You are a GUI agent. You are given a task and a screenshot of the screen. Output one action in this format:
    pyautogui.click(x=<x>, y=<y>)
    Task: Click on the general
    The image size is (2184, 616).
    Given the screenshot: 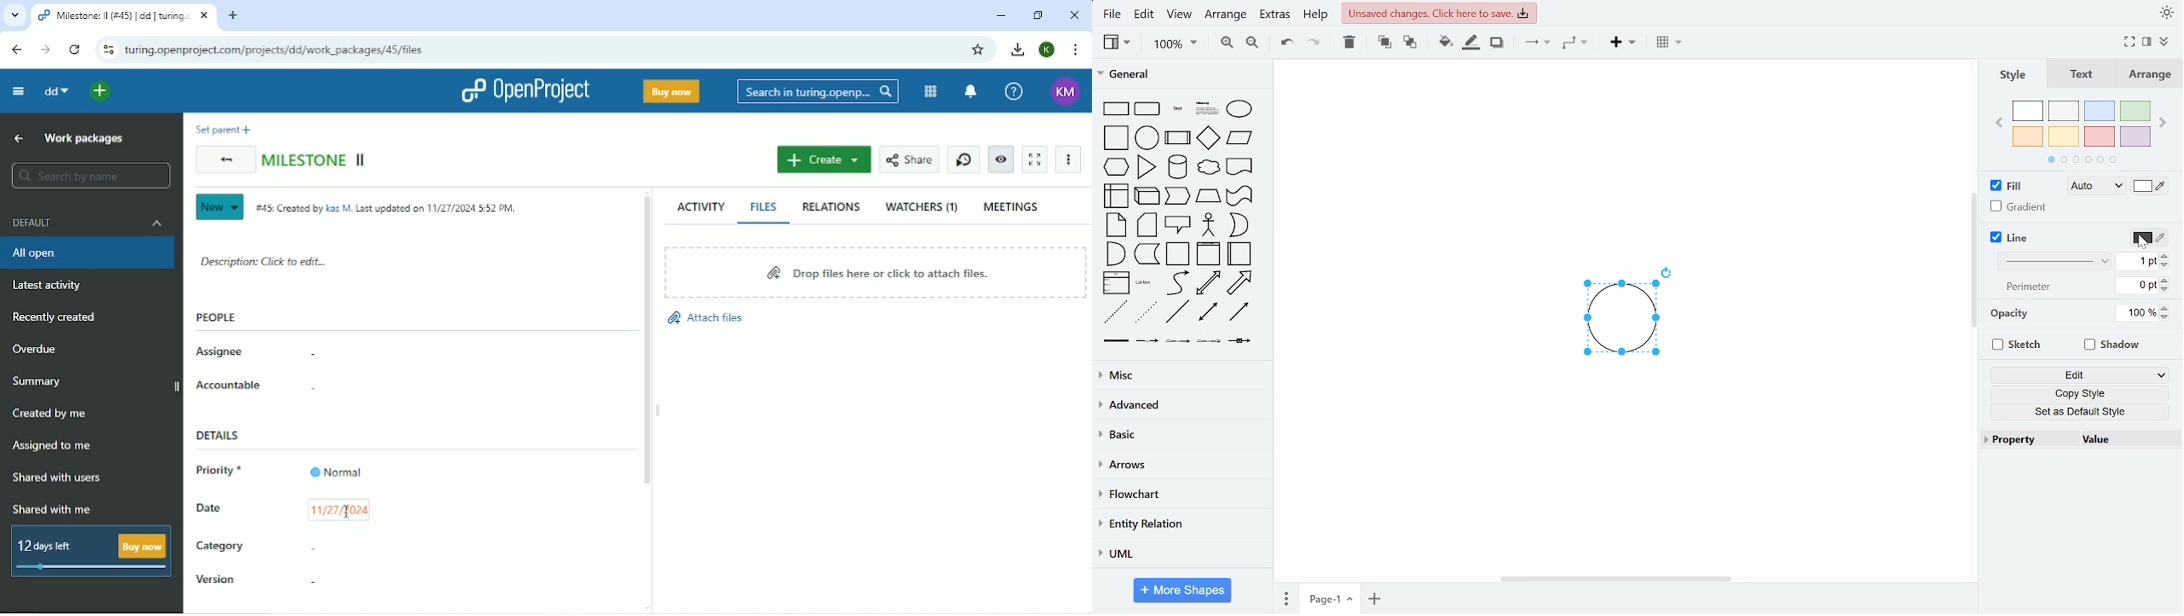 What is the action you would take?
    pyautogui.click(x=1181, y=75)
    